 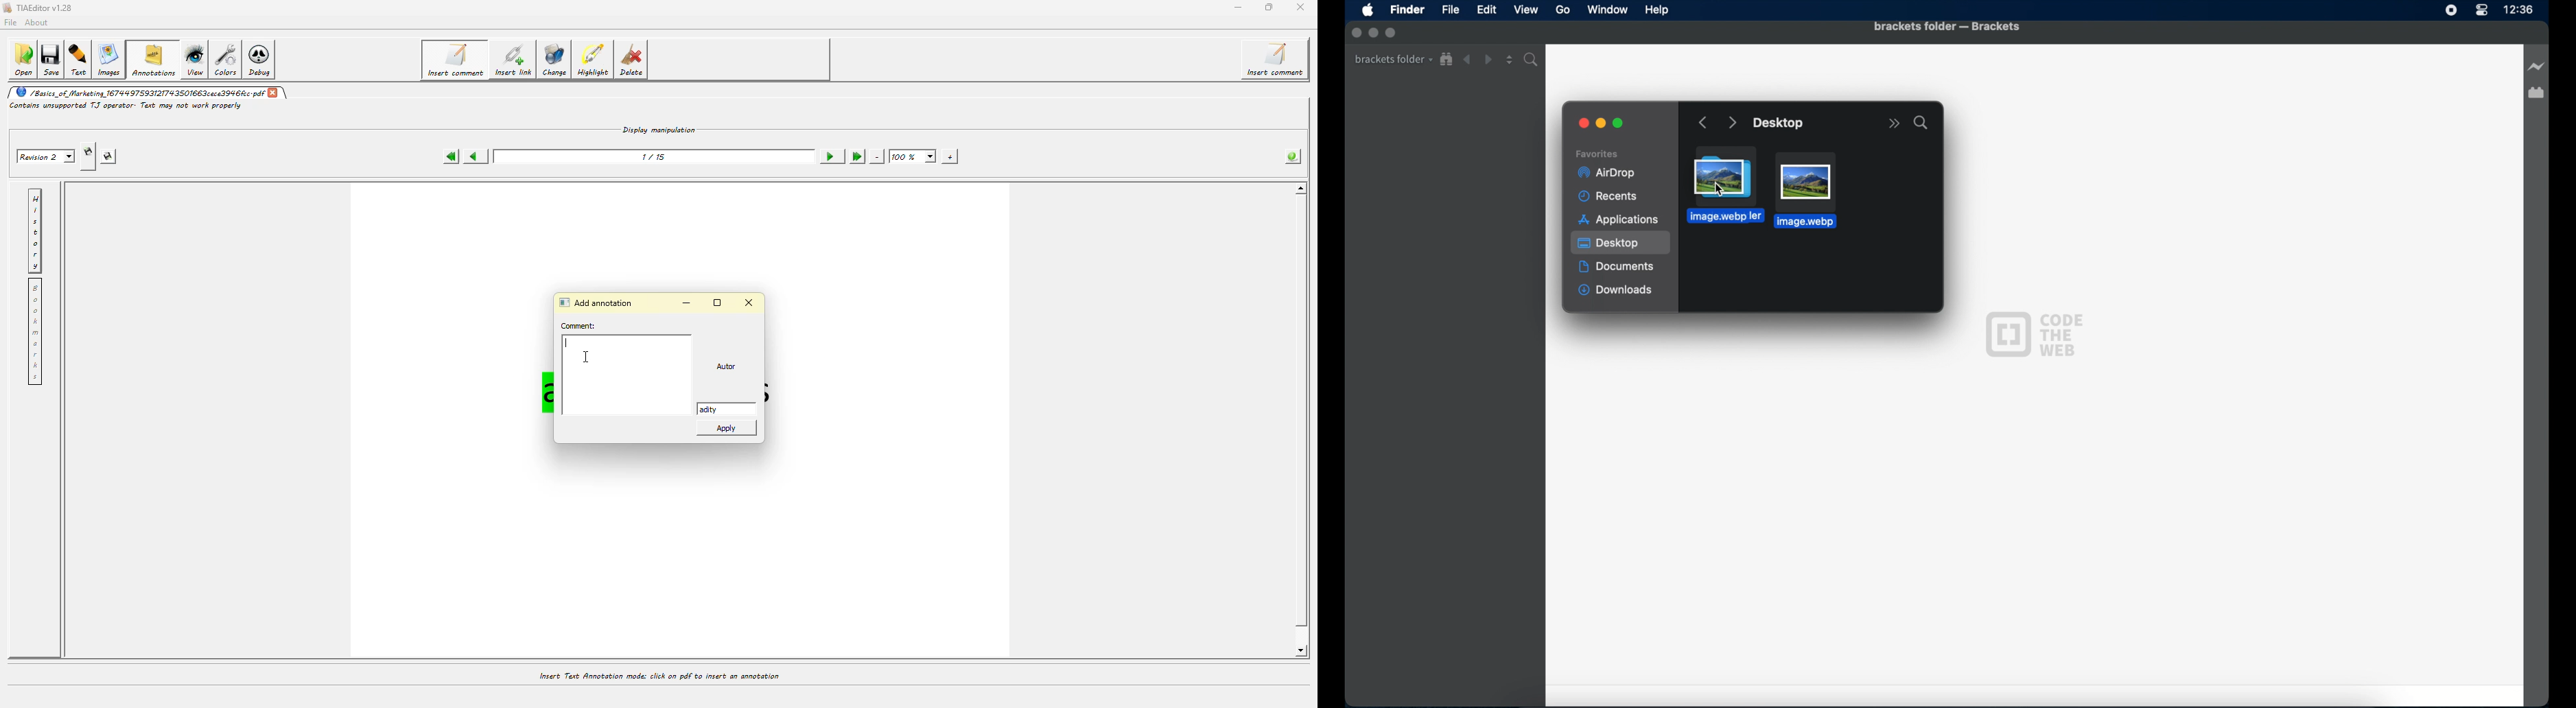 I want to click on desktop, so click(x=1780, y=124).